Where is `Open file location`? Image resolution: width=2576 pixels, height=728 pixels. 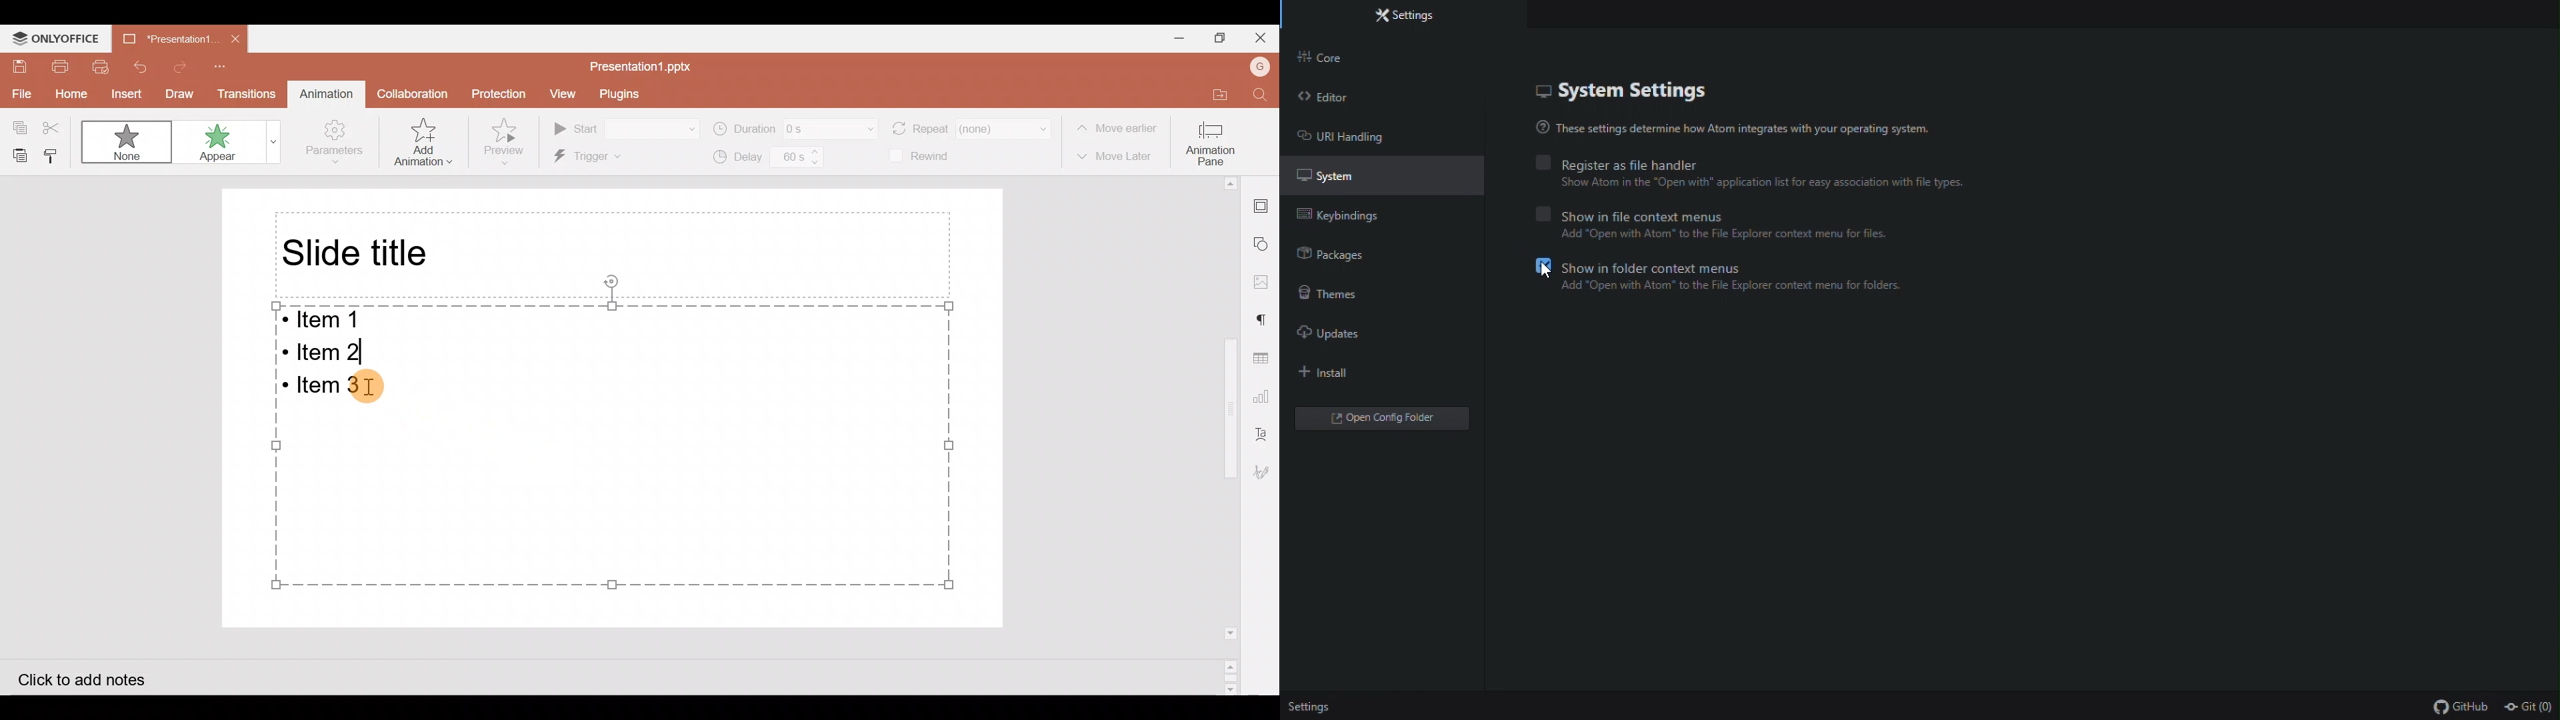 Open file location is located at coordinates (1212, 89).